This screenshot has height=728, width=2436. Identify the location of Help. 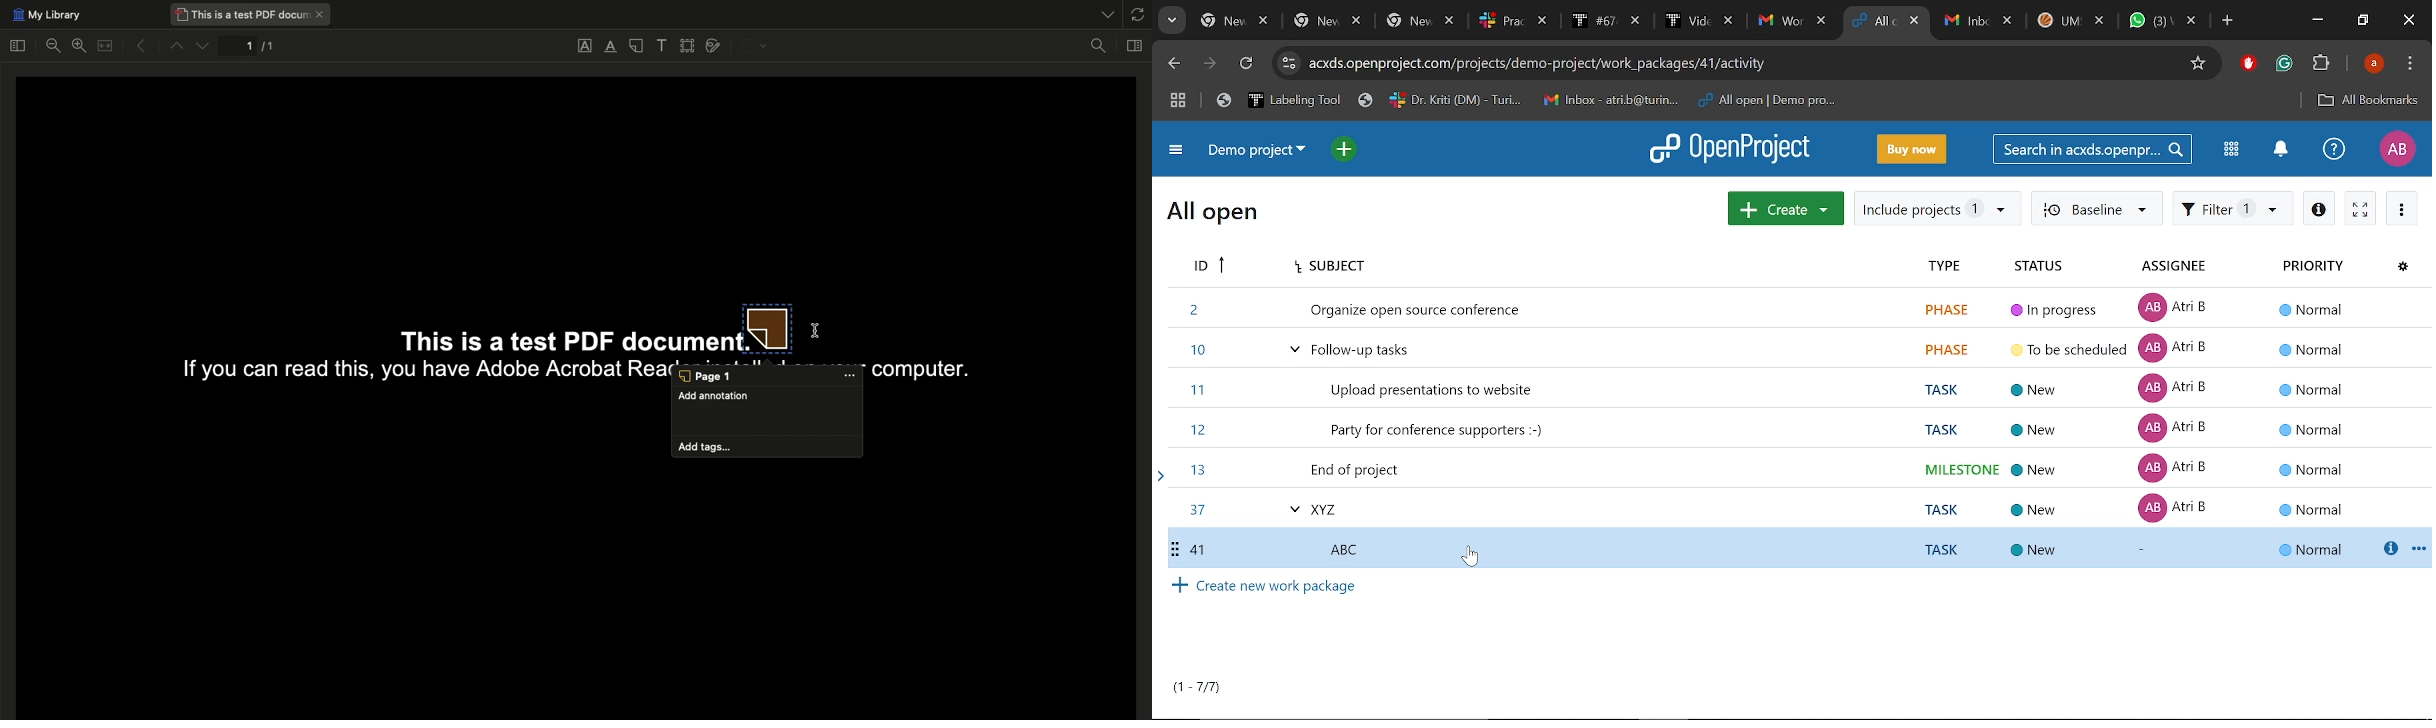
(2333, 153).